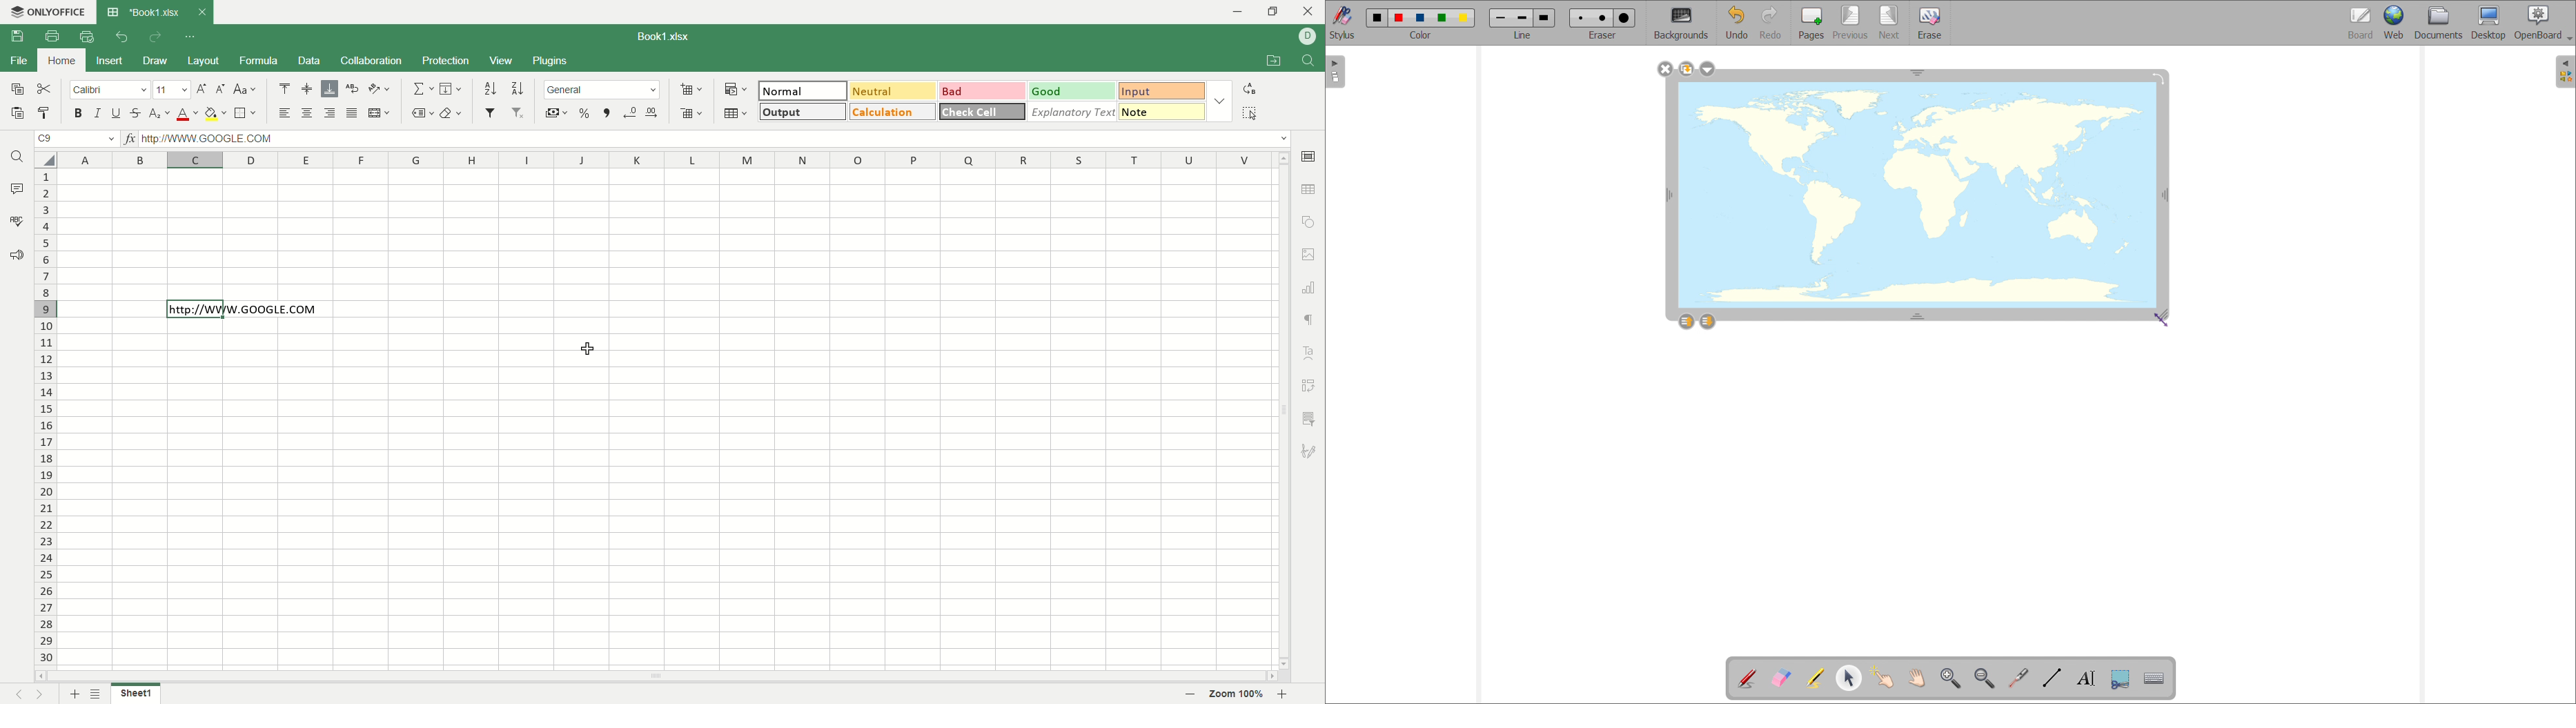 The image size is (2576, 728). What do you see at coordinates (1310, 221) in the screenshot?
I see `object option` at bounding box center [1310, 221].